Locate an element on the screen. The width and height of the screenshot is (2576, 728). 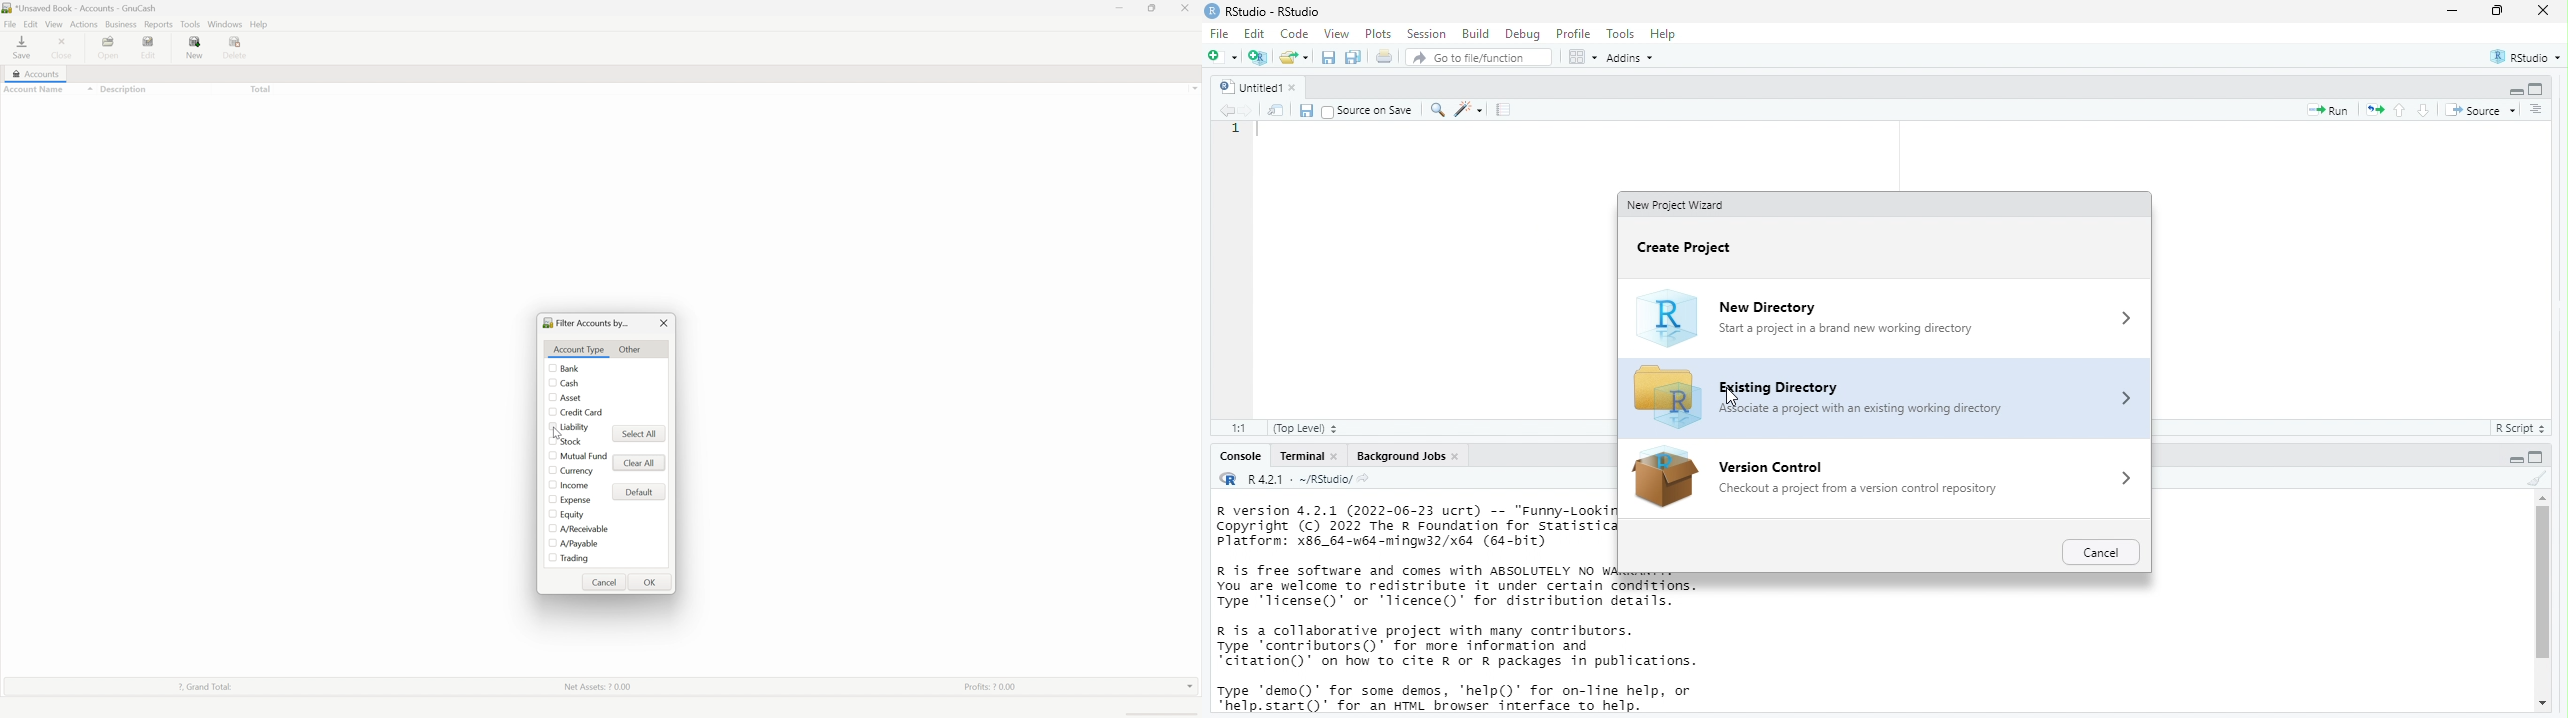
open an existing file is located at coordinates (1295, 56).